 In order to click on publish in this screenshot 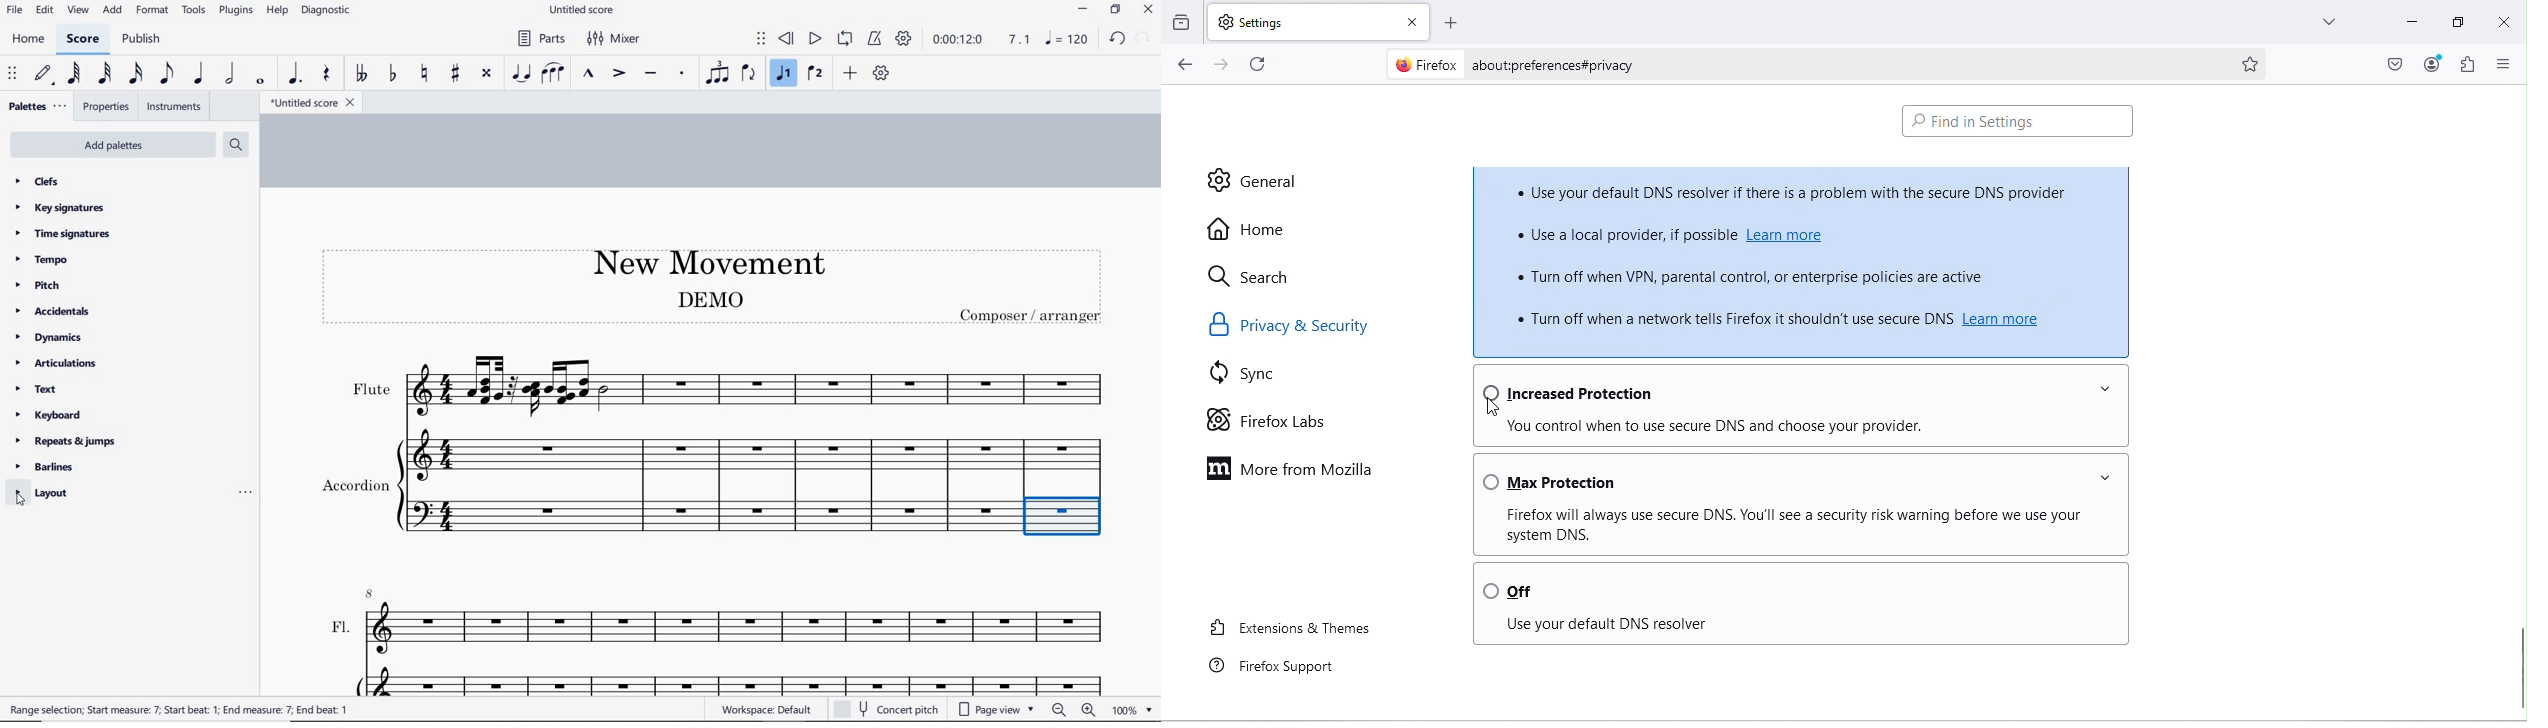, I will do `click(140, 40)`.